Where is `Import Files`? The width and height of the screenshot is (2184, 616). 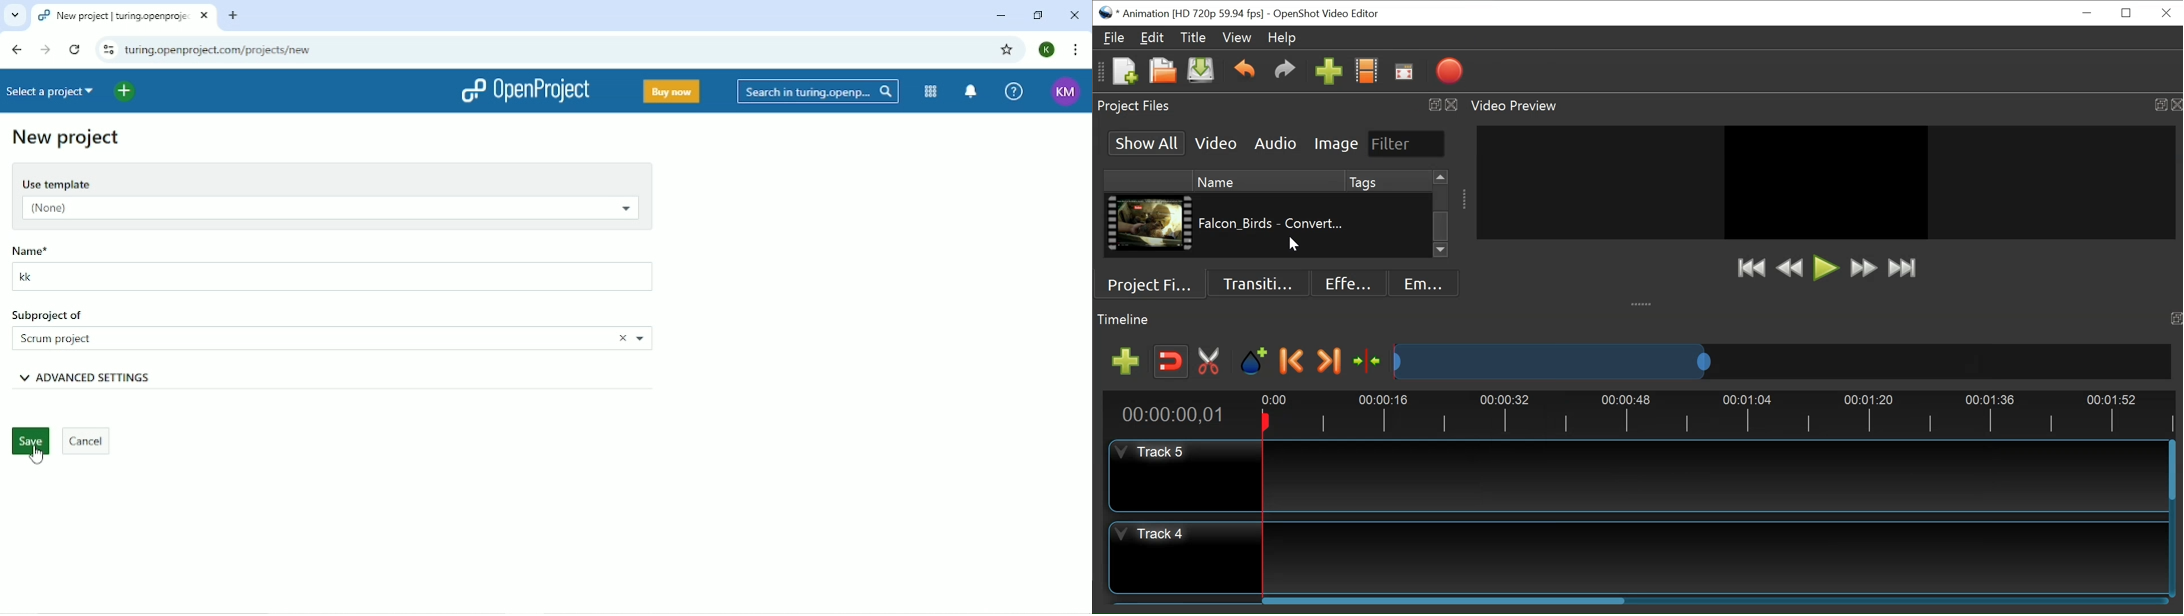
Import Files is located at coordinates (1329, 72).